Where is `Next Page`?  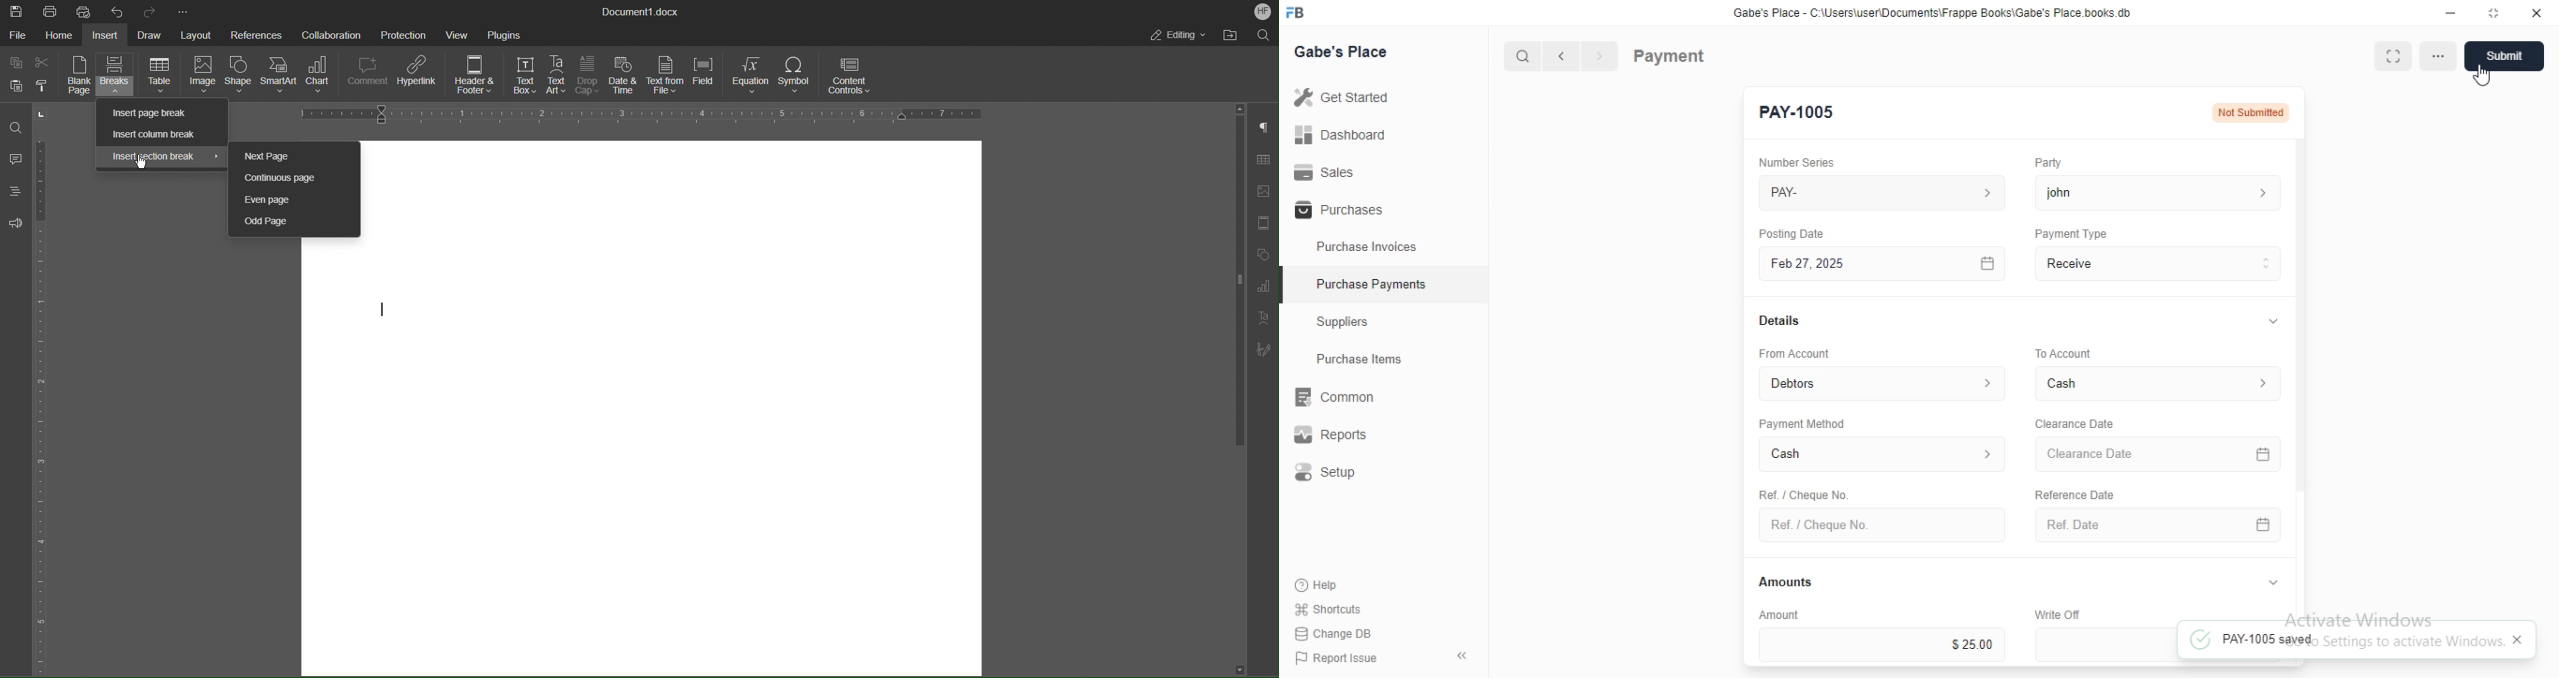
Next Page is located at coordinates (269, 156).